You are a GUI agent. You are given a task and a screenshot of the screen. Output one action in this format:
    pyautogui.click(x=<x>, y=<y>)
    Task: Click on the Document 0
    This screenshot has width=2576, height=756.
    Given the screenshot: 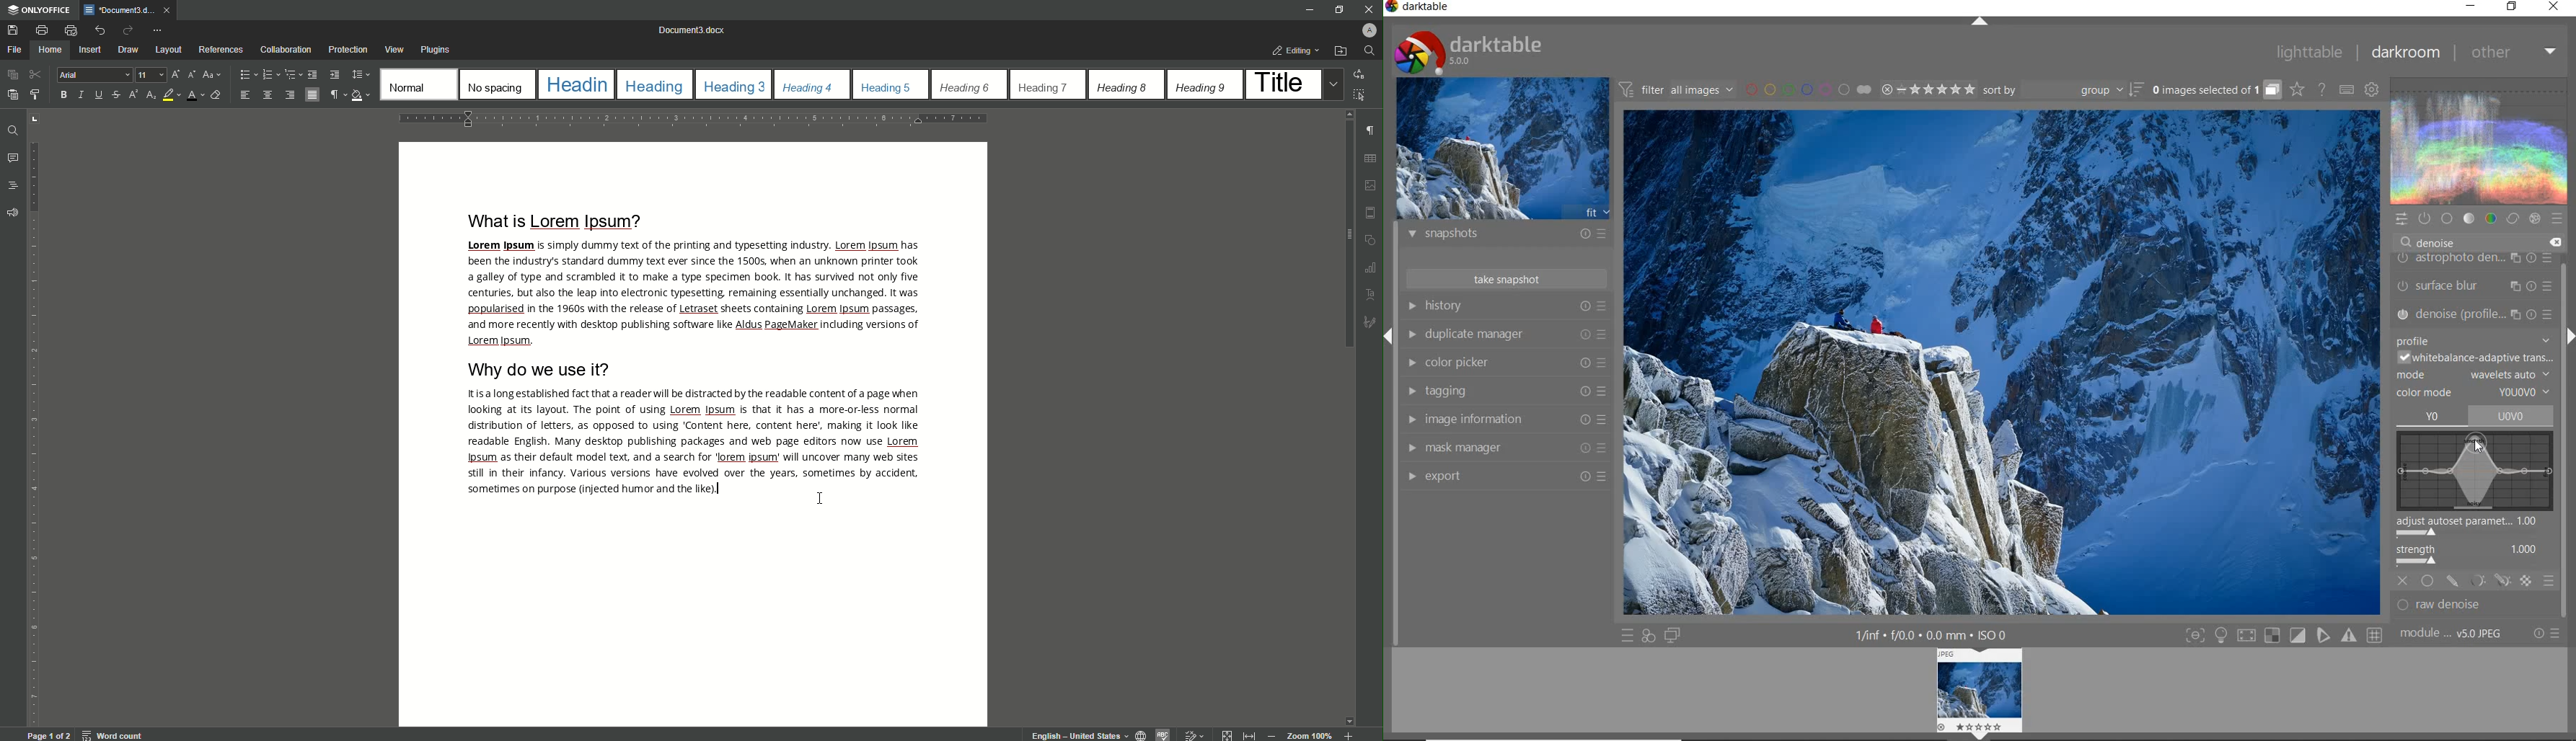 What is the action you would take?
    pyautogui.click(x=692, y=30)
    